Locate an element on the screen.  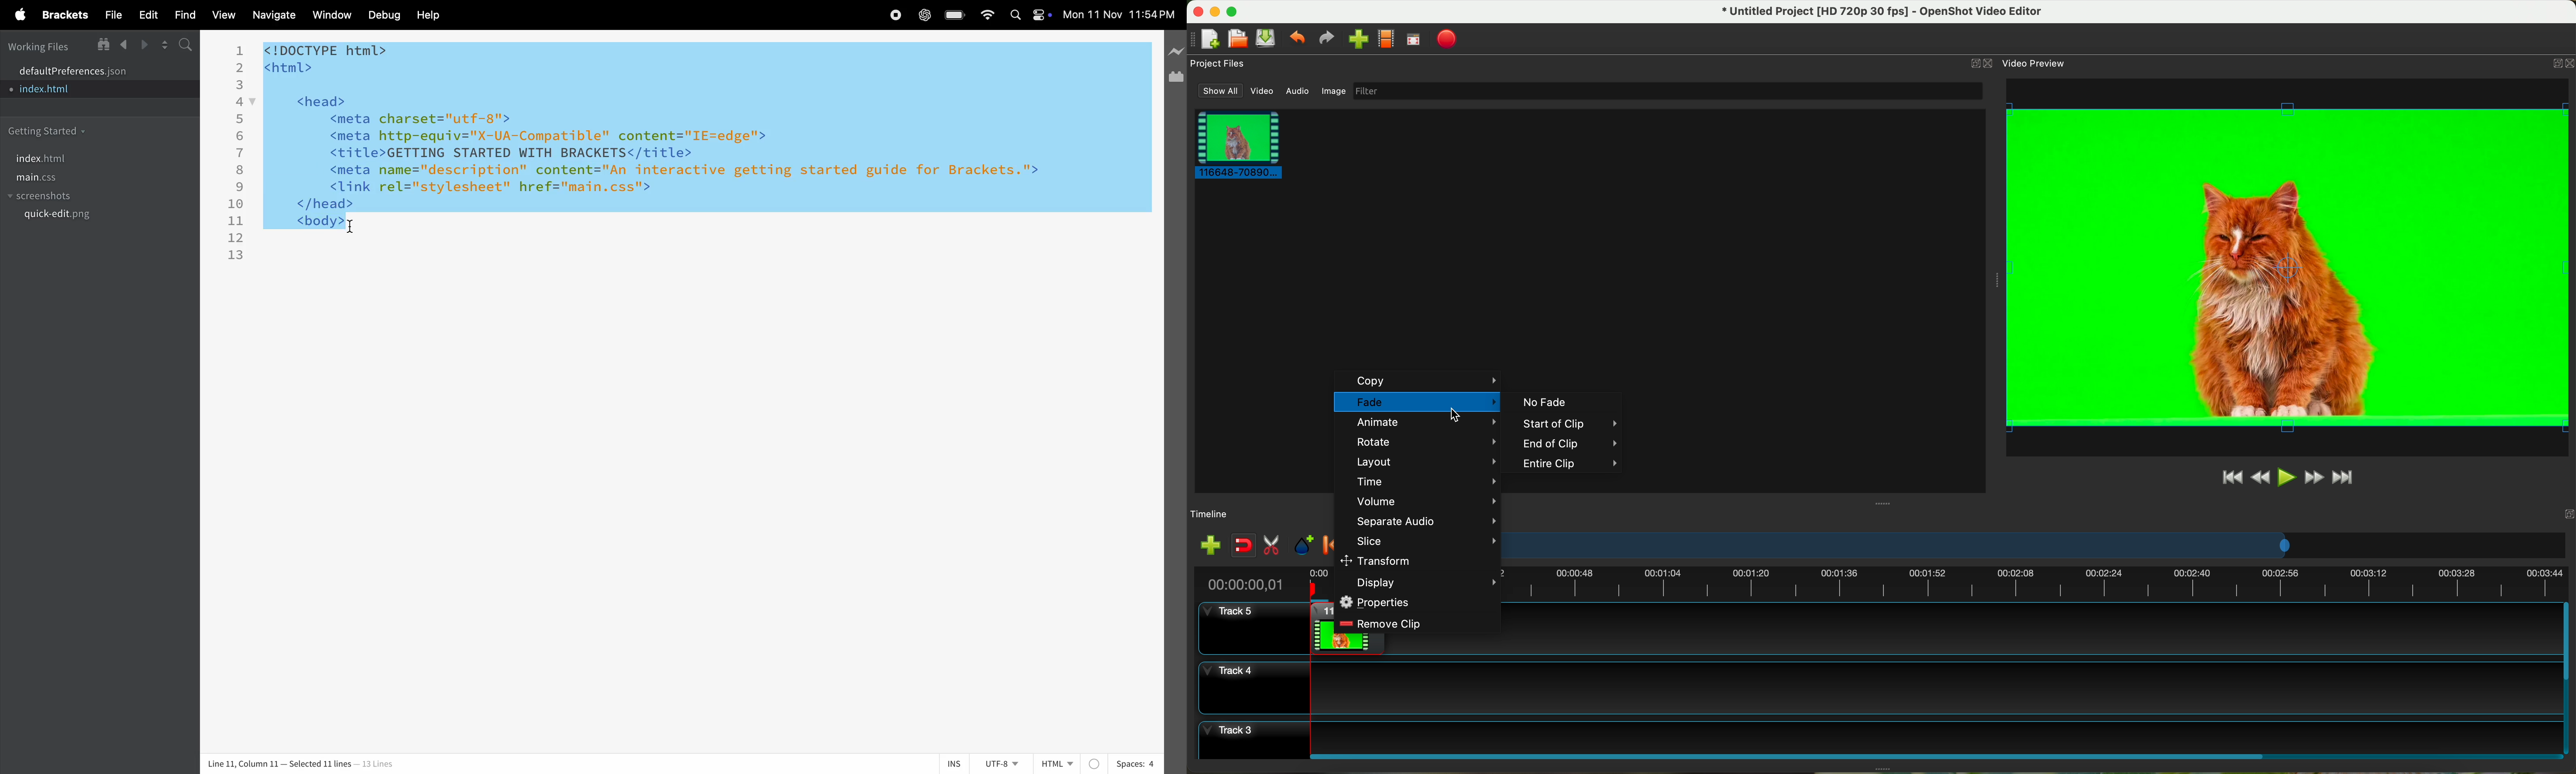
close is located at coordinates (2547, 518).